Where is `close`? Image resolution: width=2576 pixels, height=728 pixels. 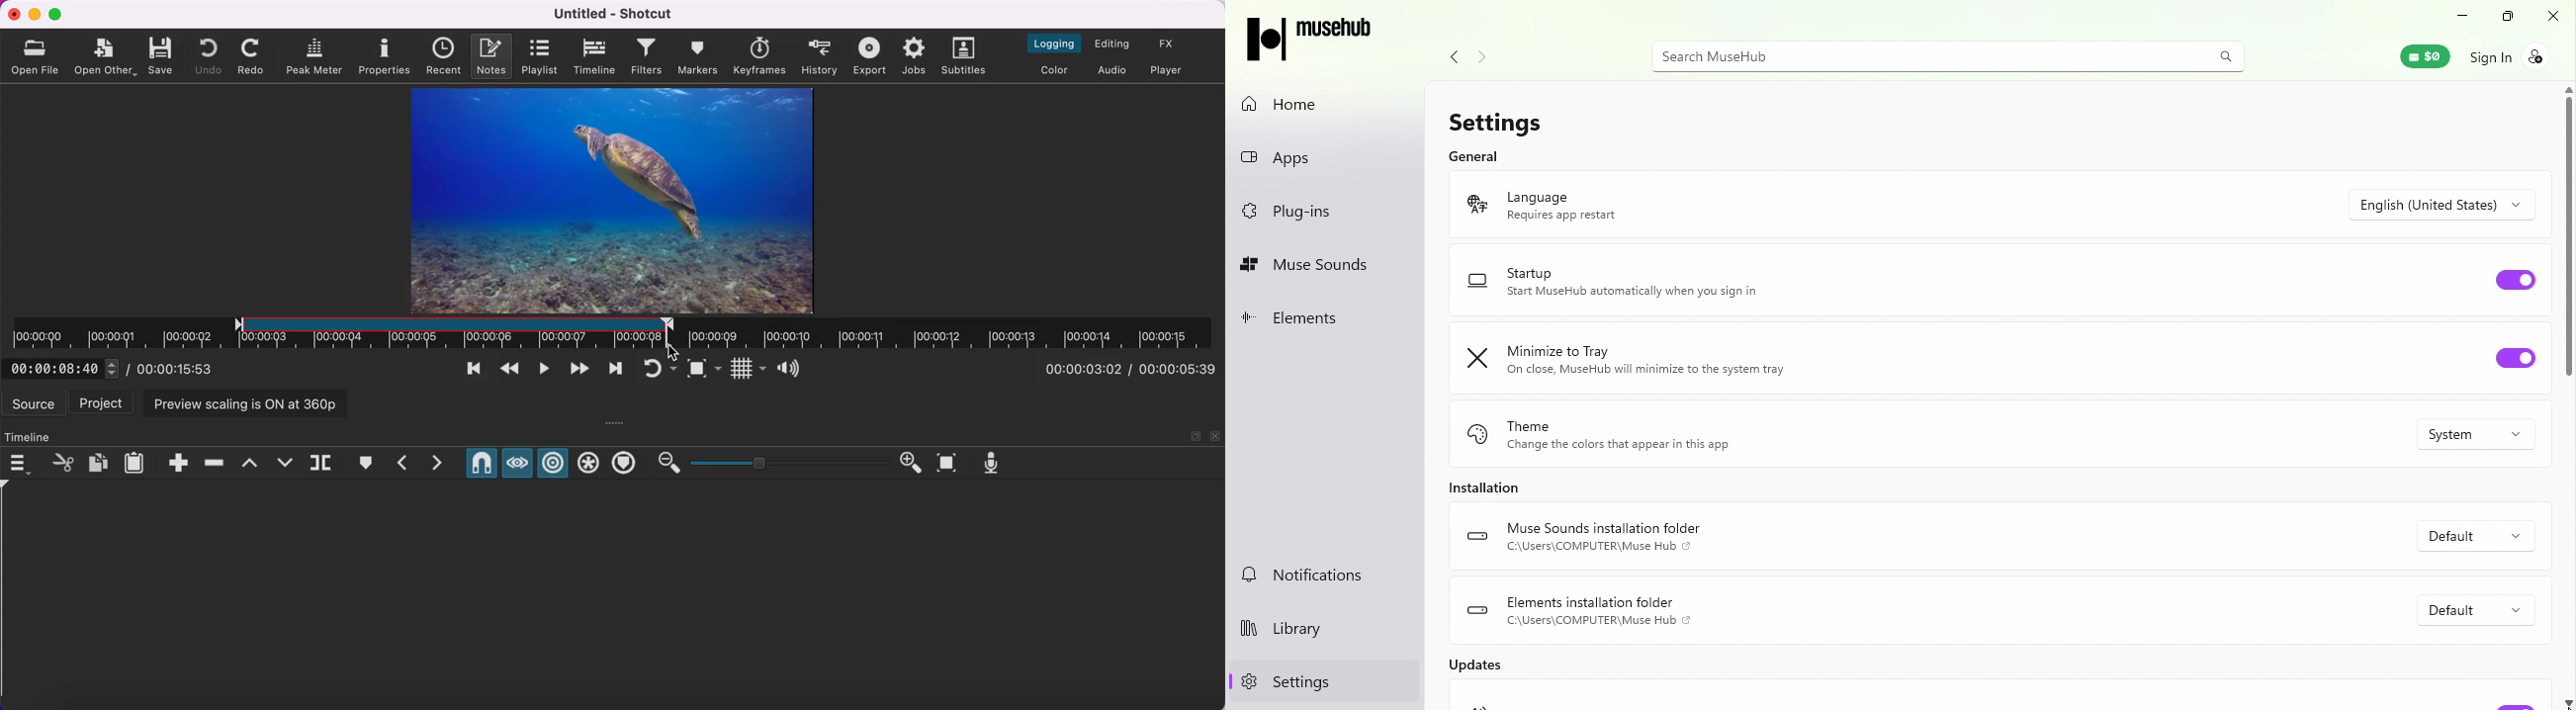 close is located at coordinates (1216, 436).